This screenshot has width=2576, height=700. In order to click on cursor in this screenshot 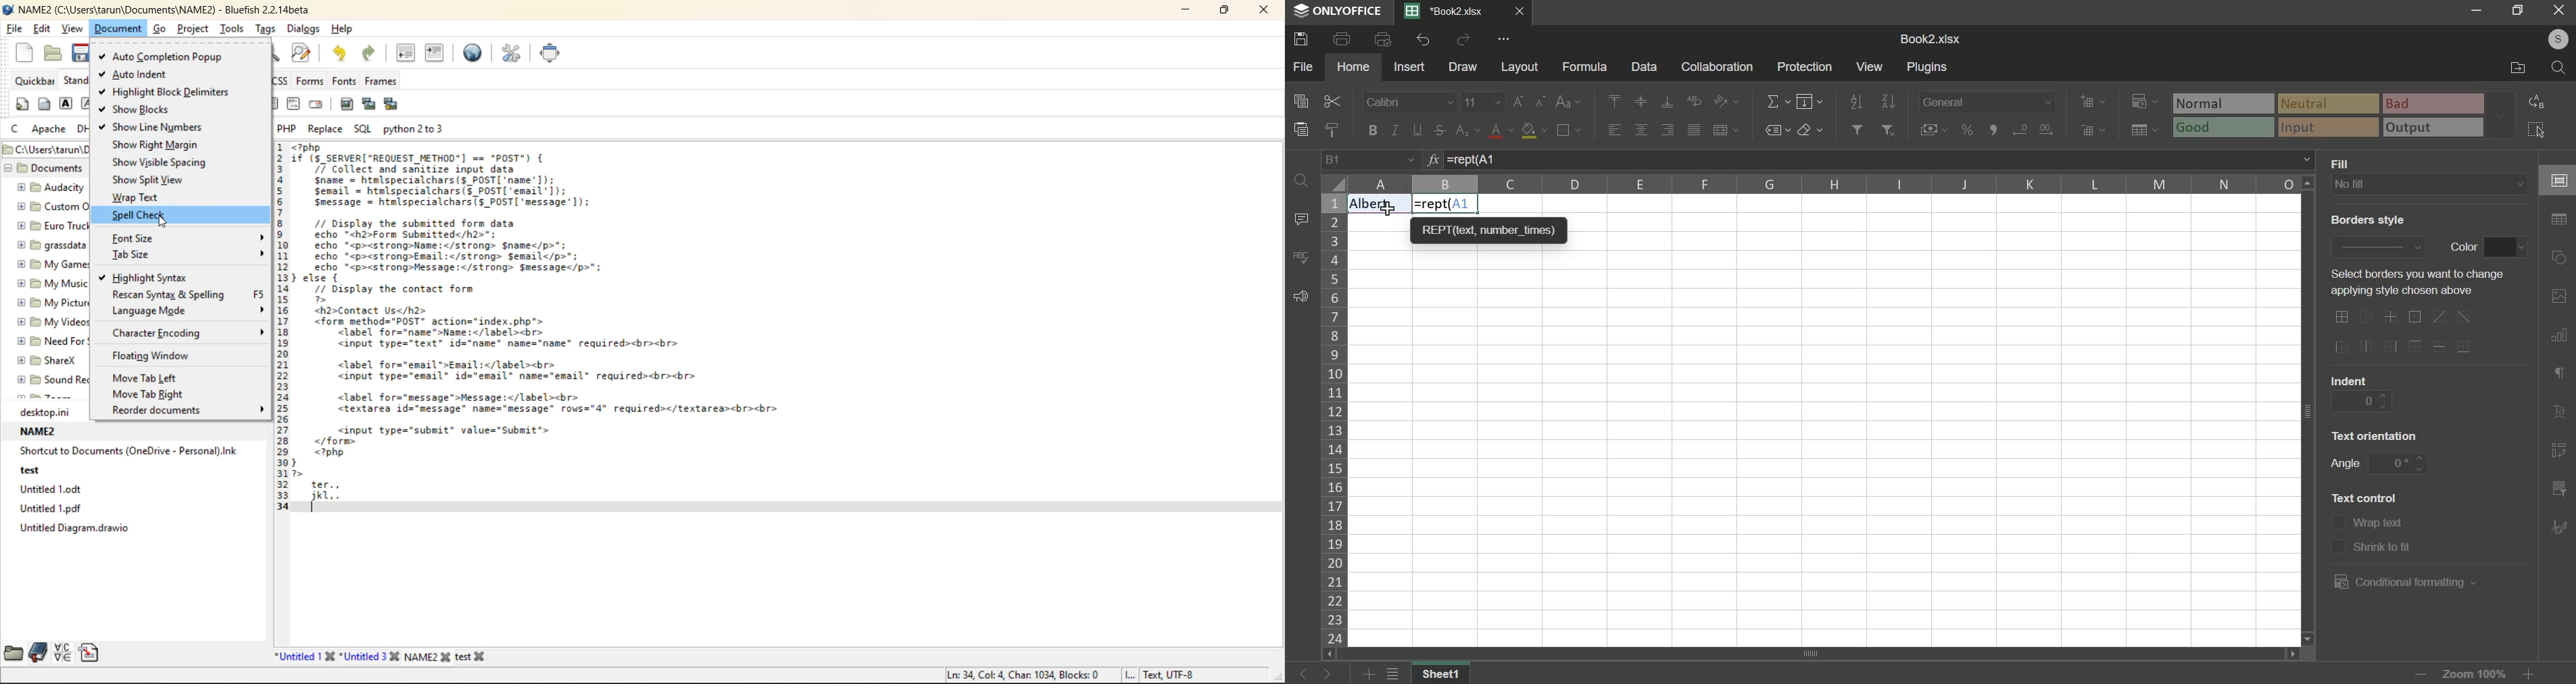, I will do `click(163, 222)`.